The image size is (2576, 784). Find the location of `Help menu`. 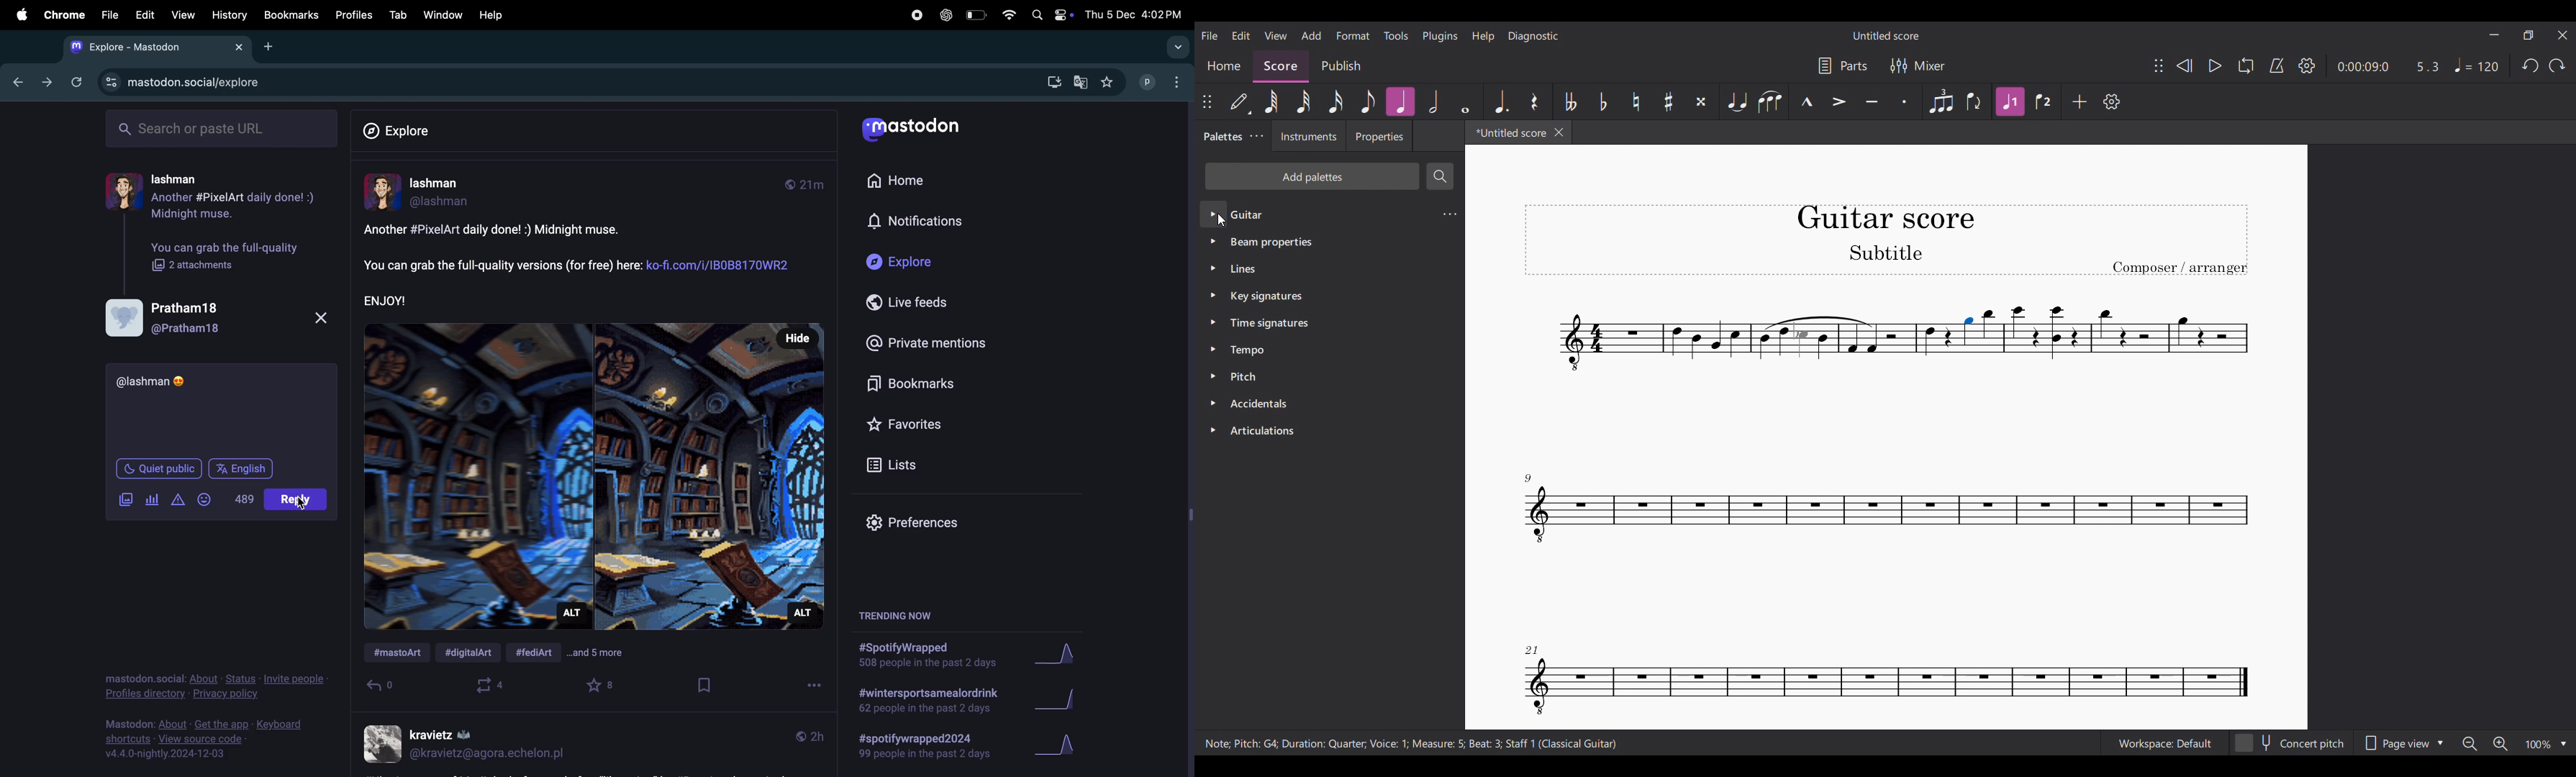

Help menu is located at coordinates (1483, 37).